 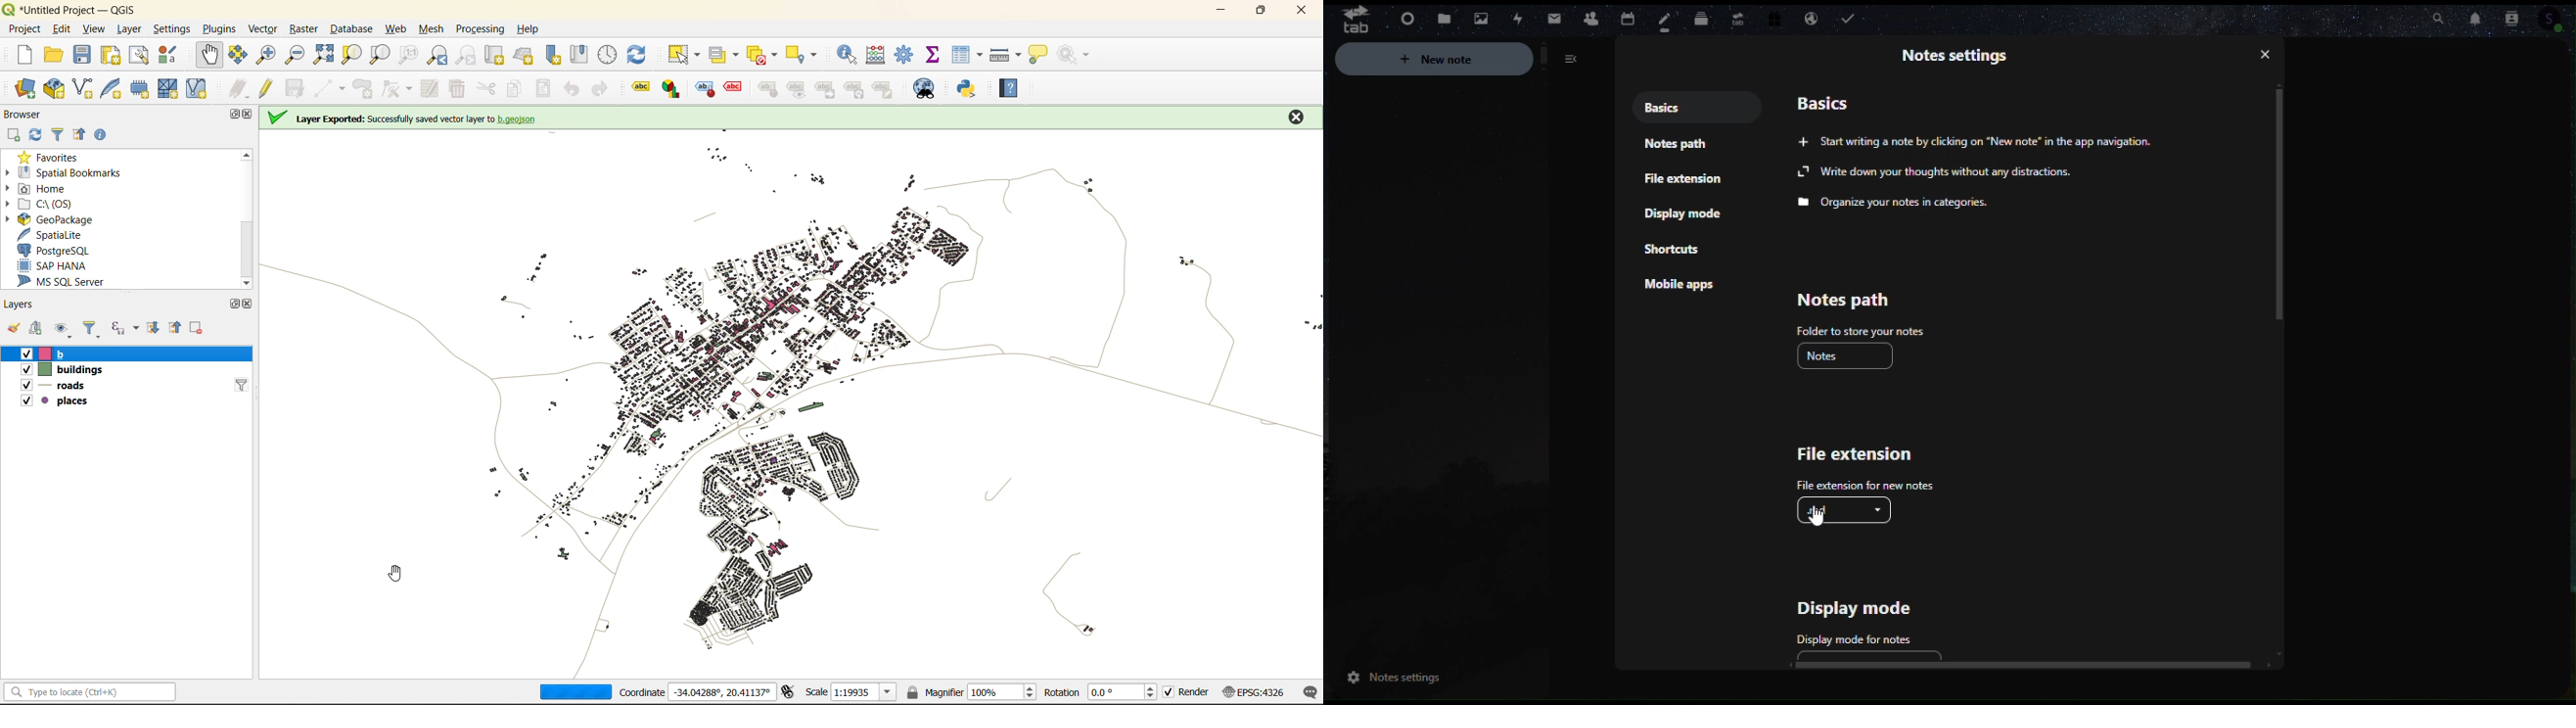 What do you see at coordinates (1860, 330) in the screenshot?
I see `folder to store your notes` at bounding box center [1860, 330].